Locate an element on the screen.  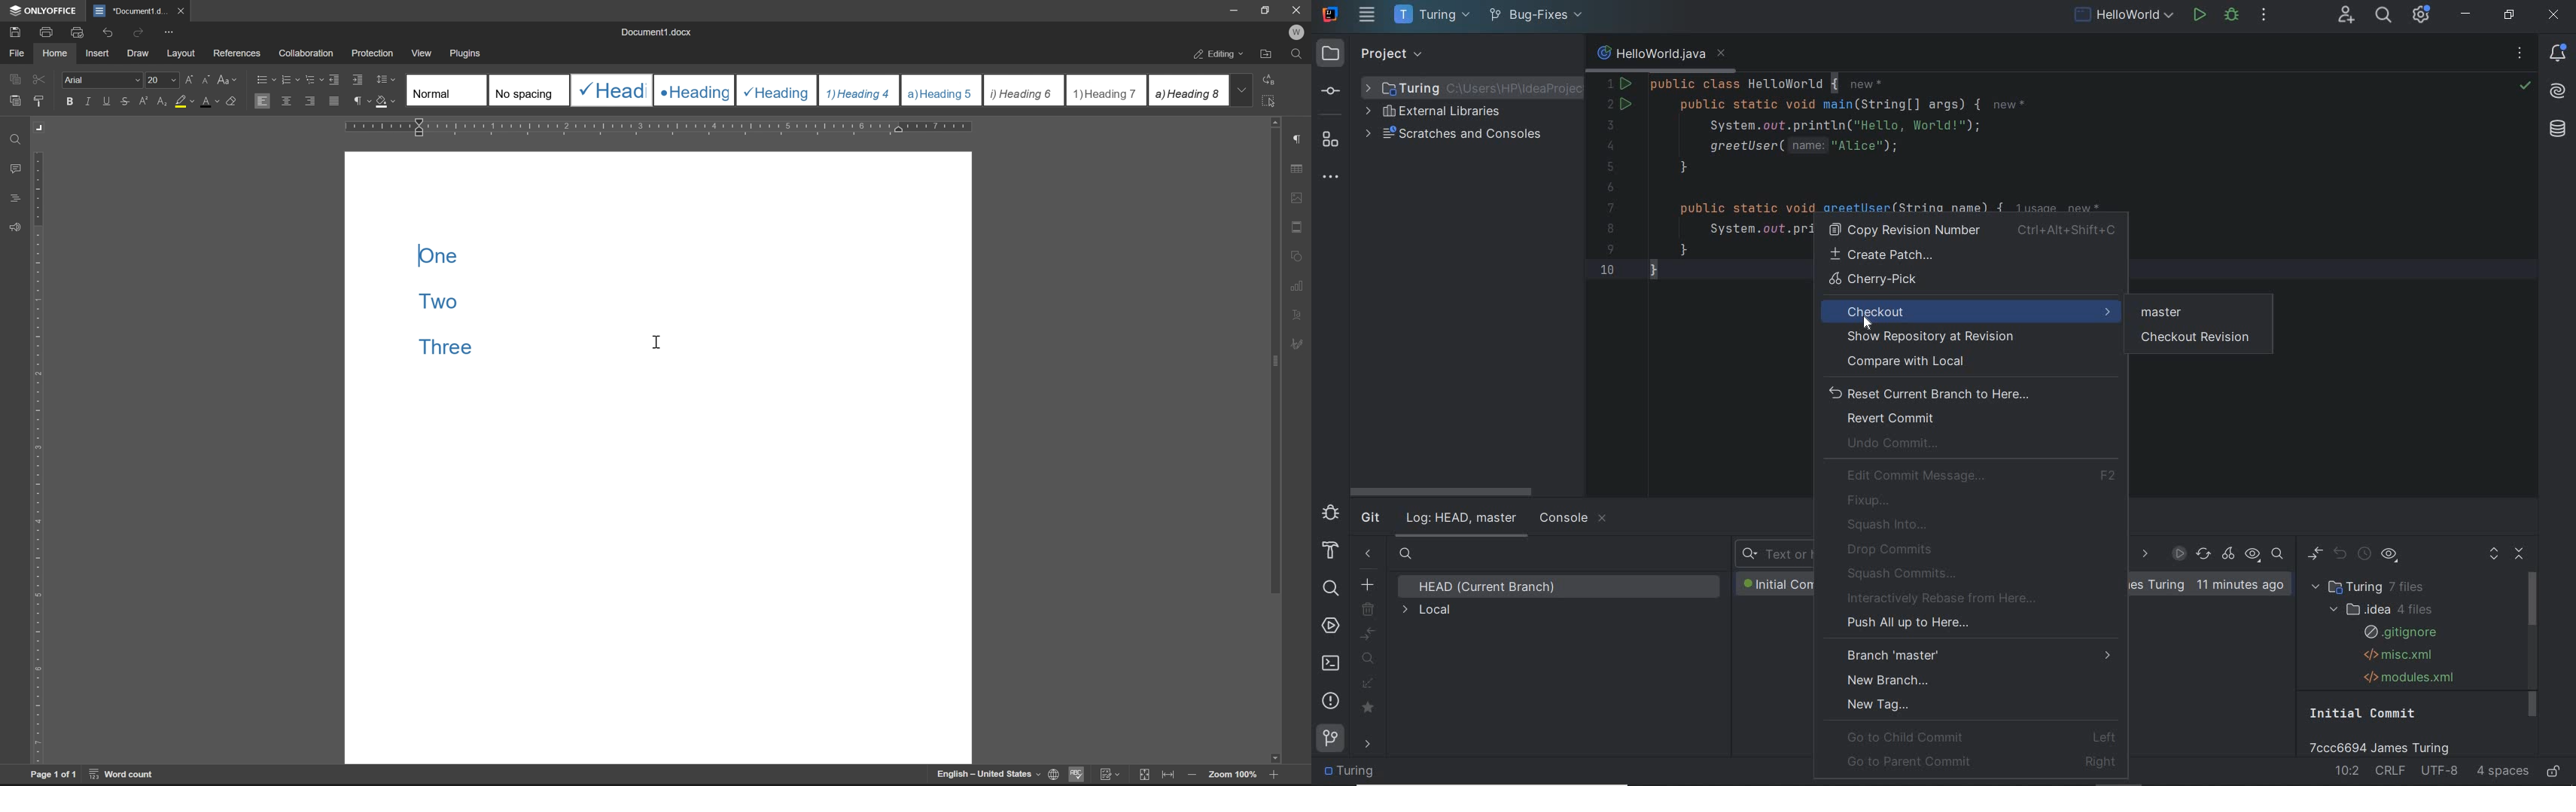
Commit name is located at coordinates (2387, 730).